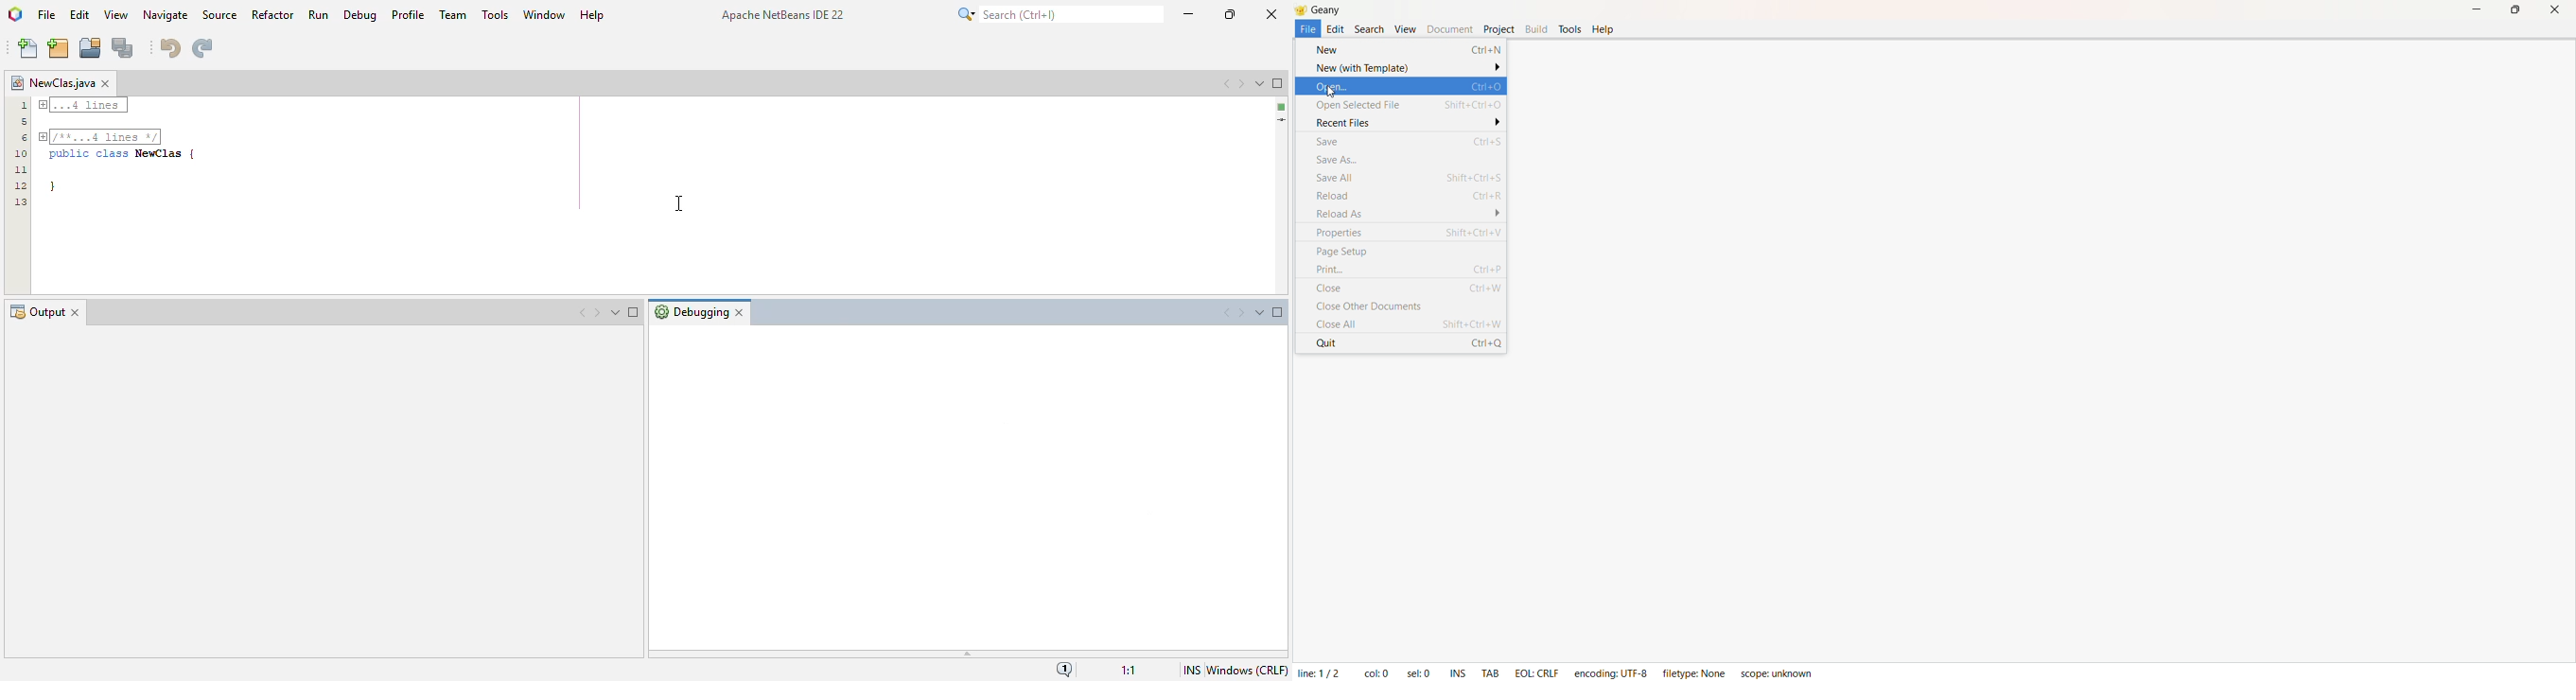 The width and height of the screenshot is (2576, 700). Describe the element at coordinates (1409, 87) in the screenshot. I see `Open` at that location.